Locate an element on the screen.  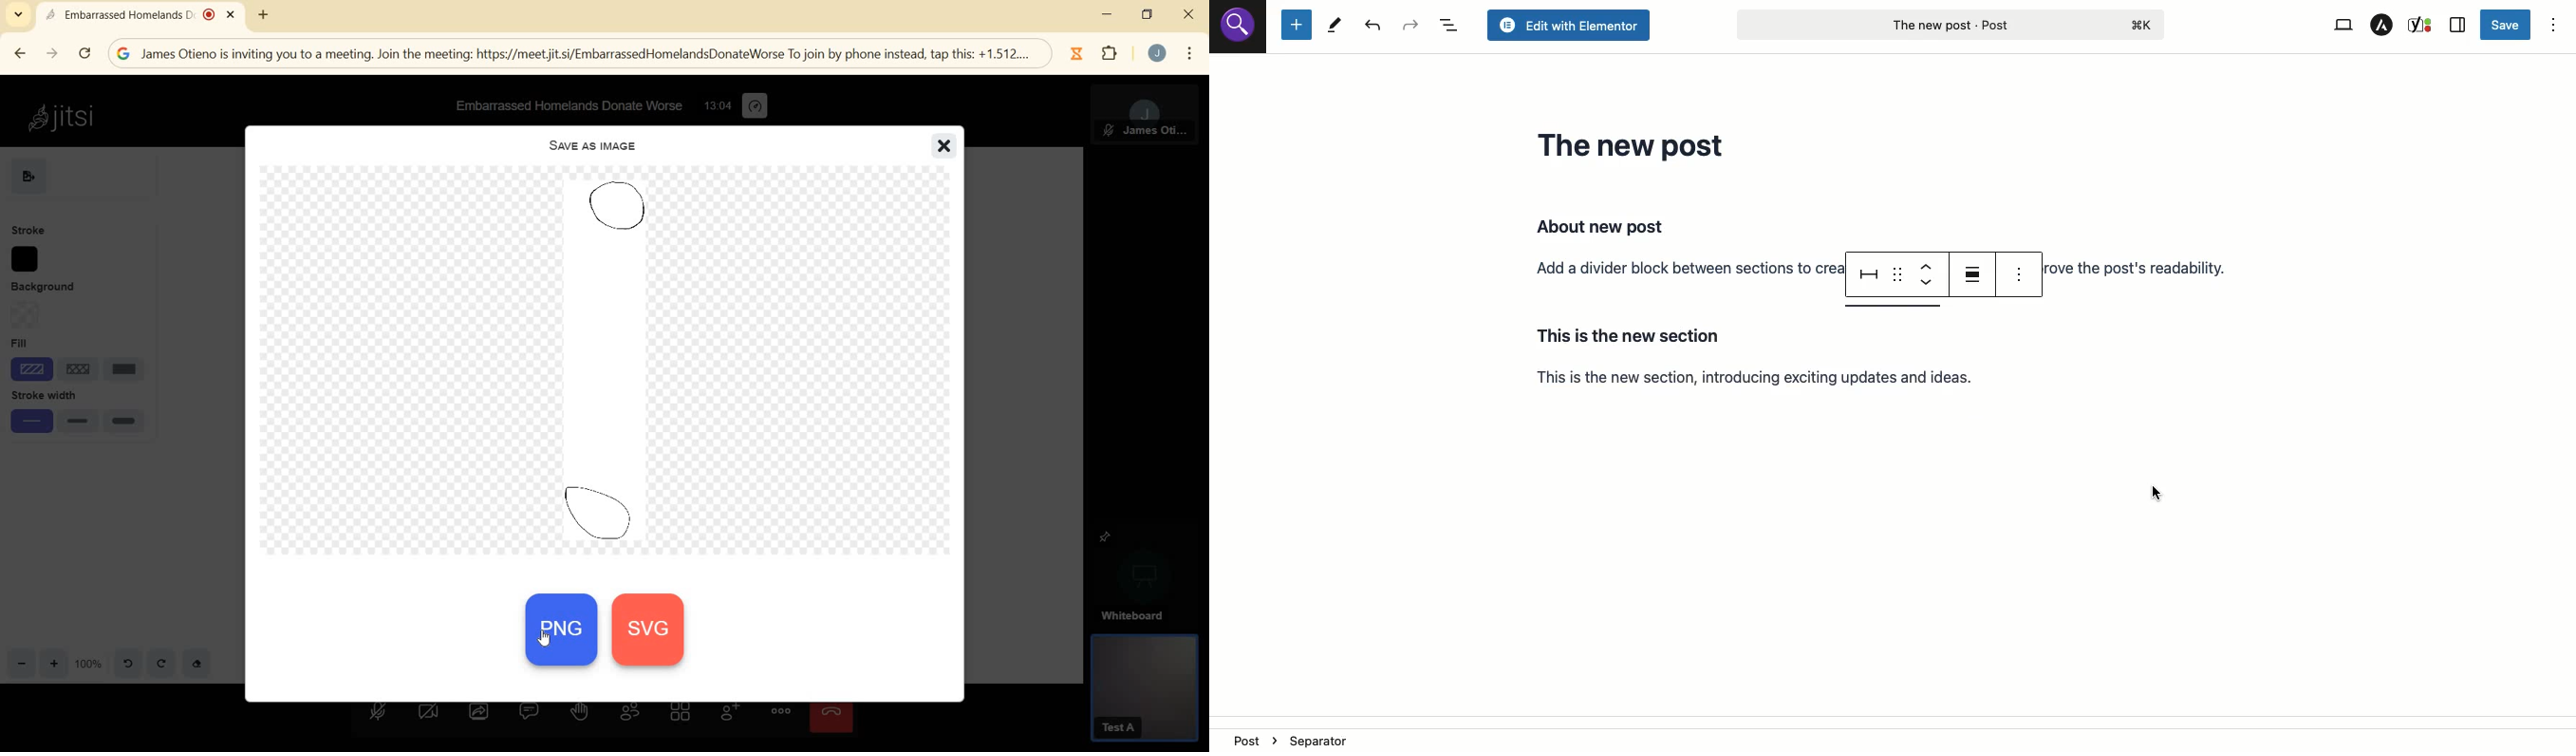
RELOAD is located at coordinates (84, 54).